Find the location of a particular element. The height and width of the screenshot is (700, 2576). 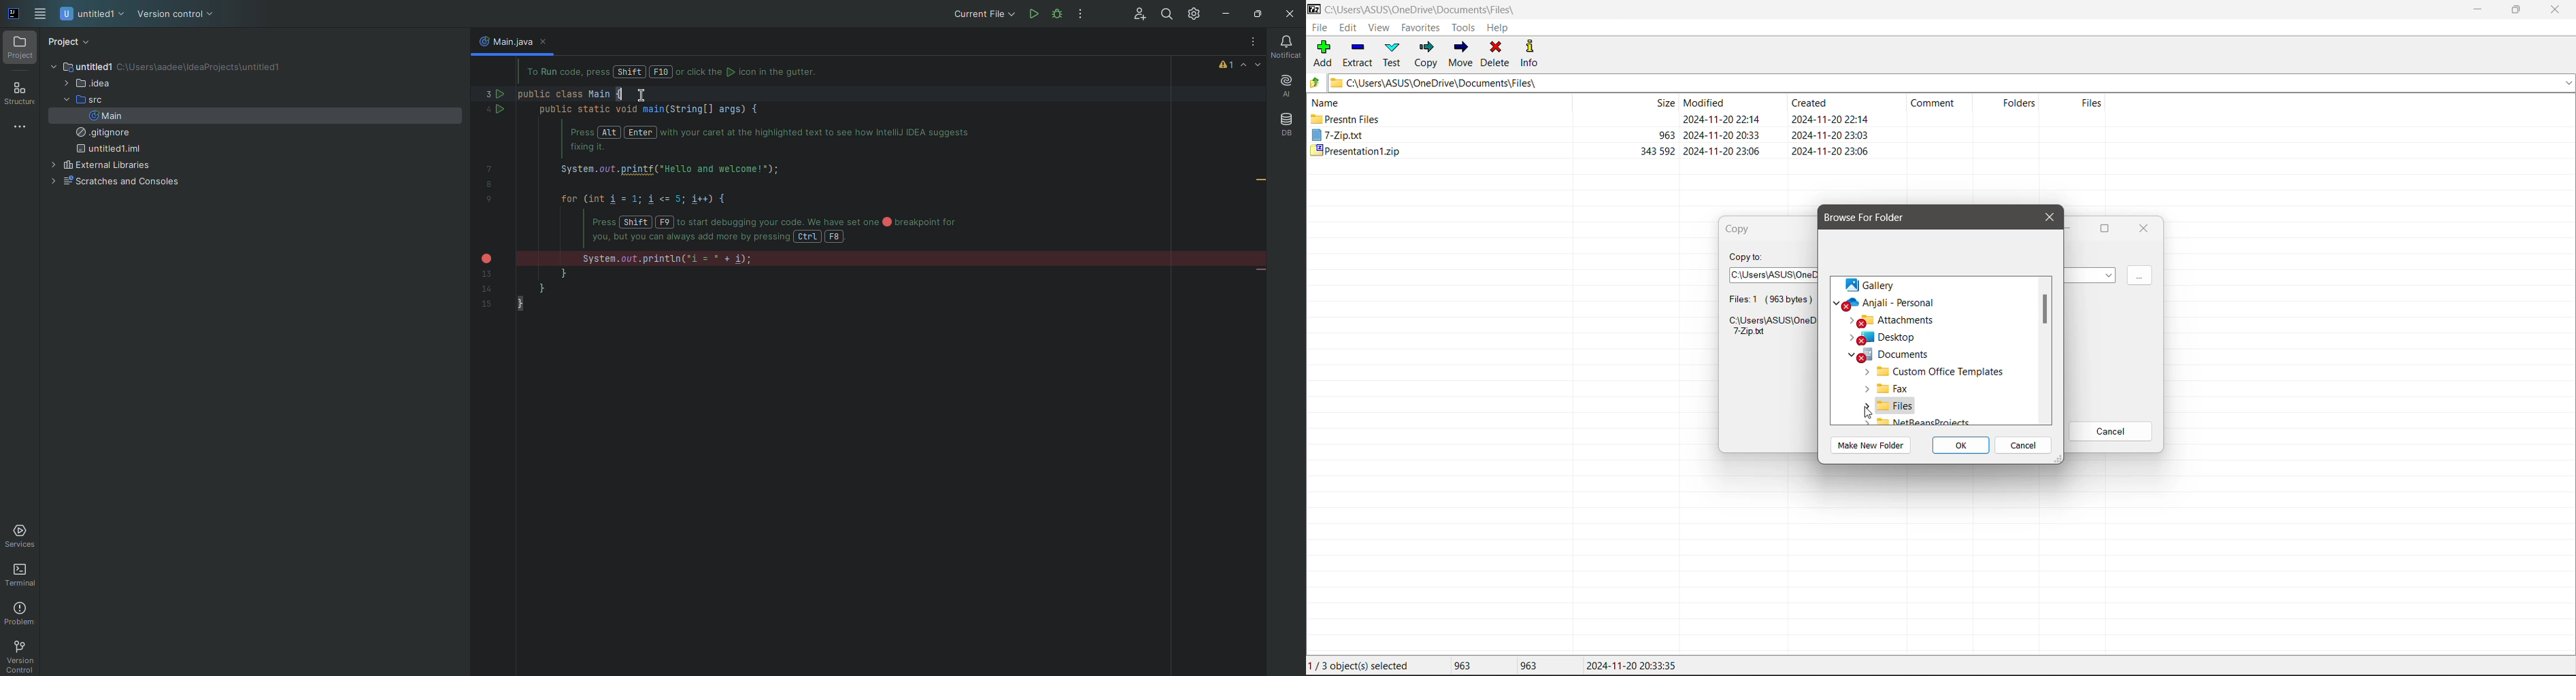

Presntn Files is located at coordinates (1346, 119).